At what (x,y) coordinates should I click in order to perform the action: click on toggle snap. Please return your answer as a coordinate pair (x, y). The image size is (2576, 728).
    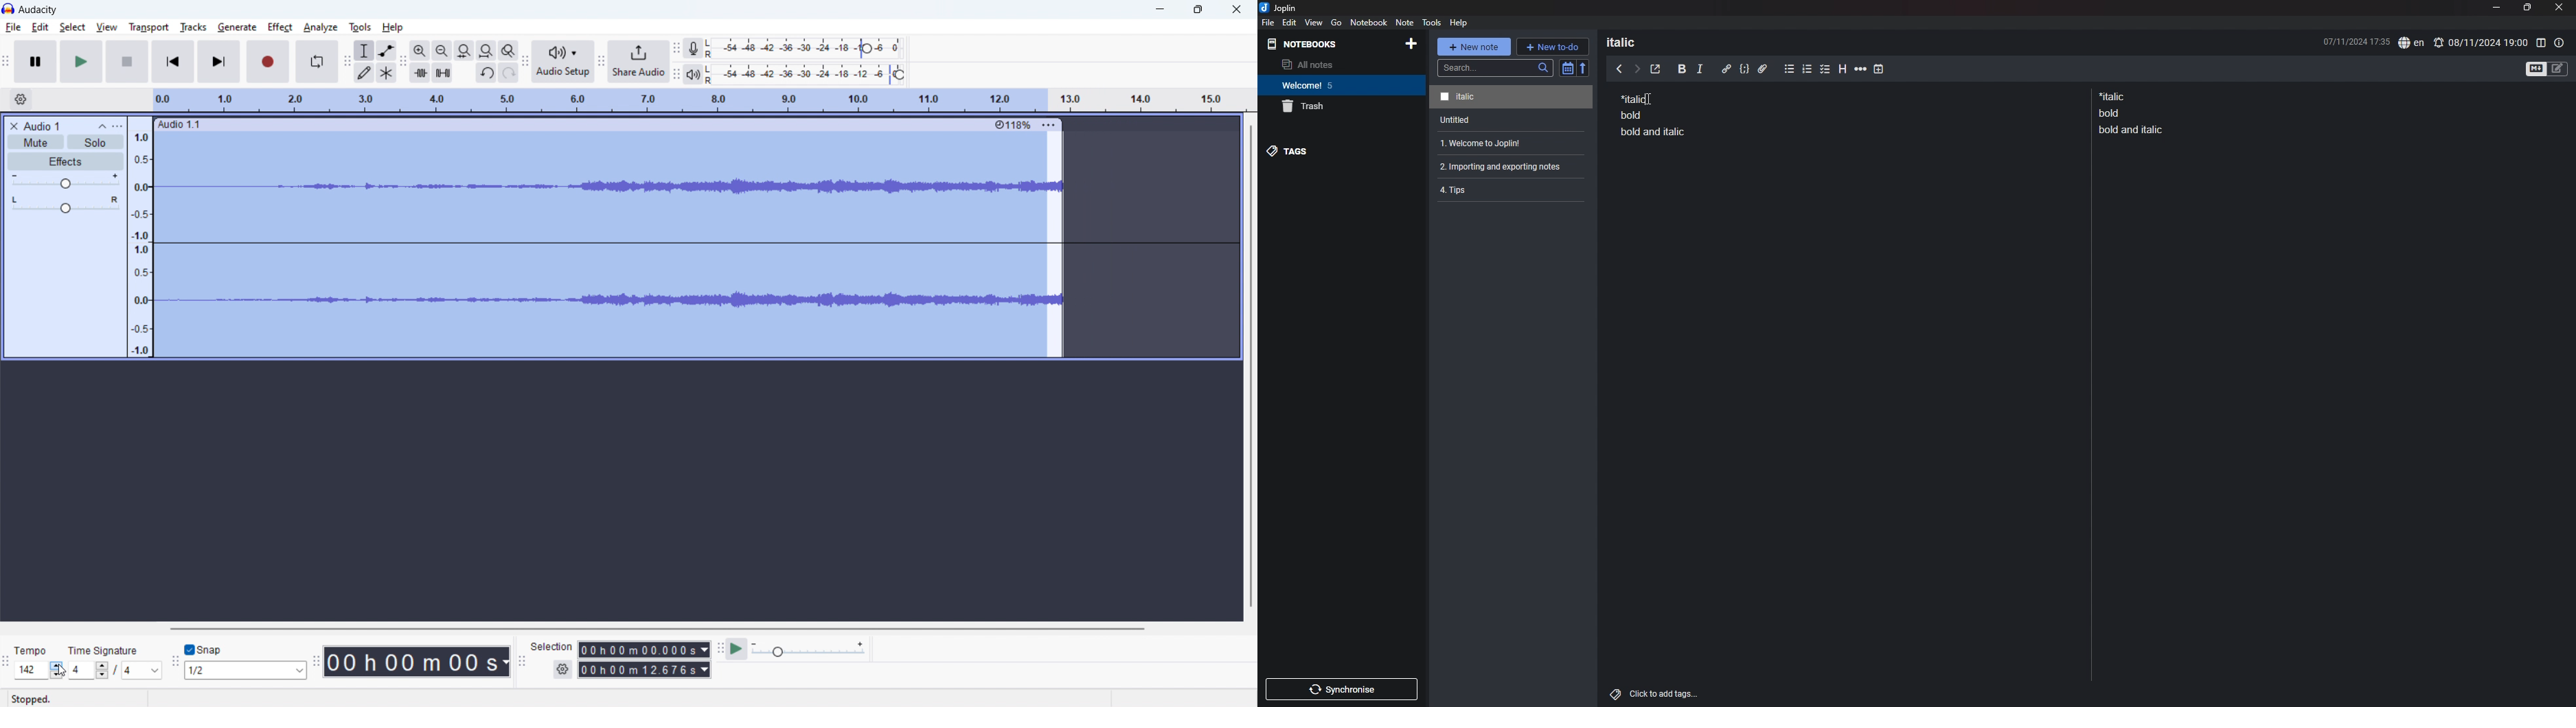
    Looking at the image, I should click on (202, 649).